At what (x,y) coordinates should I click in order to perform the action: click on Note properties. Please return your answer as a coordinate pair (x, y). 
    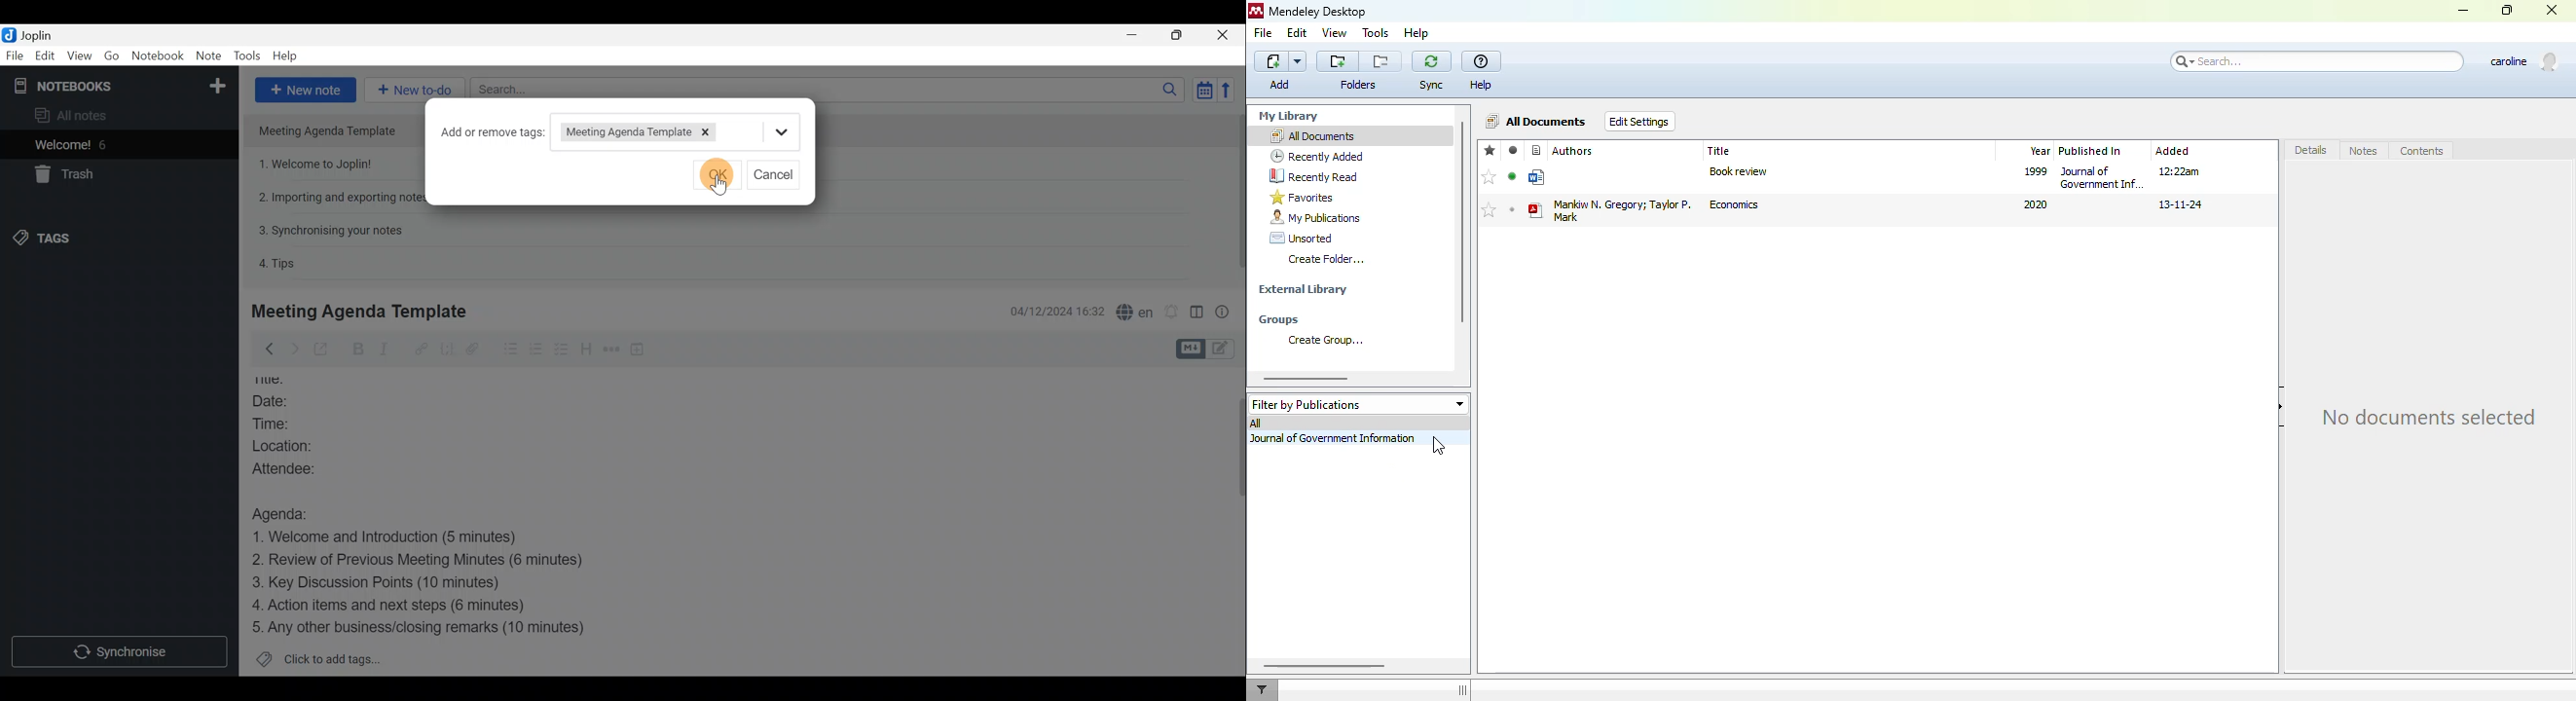
    Looking at the image, I should click on (1227, 311).